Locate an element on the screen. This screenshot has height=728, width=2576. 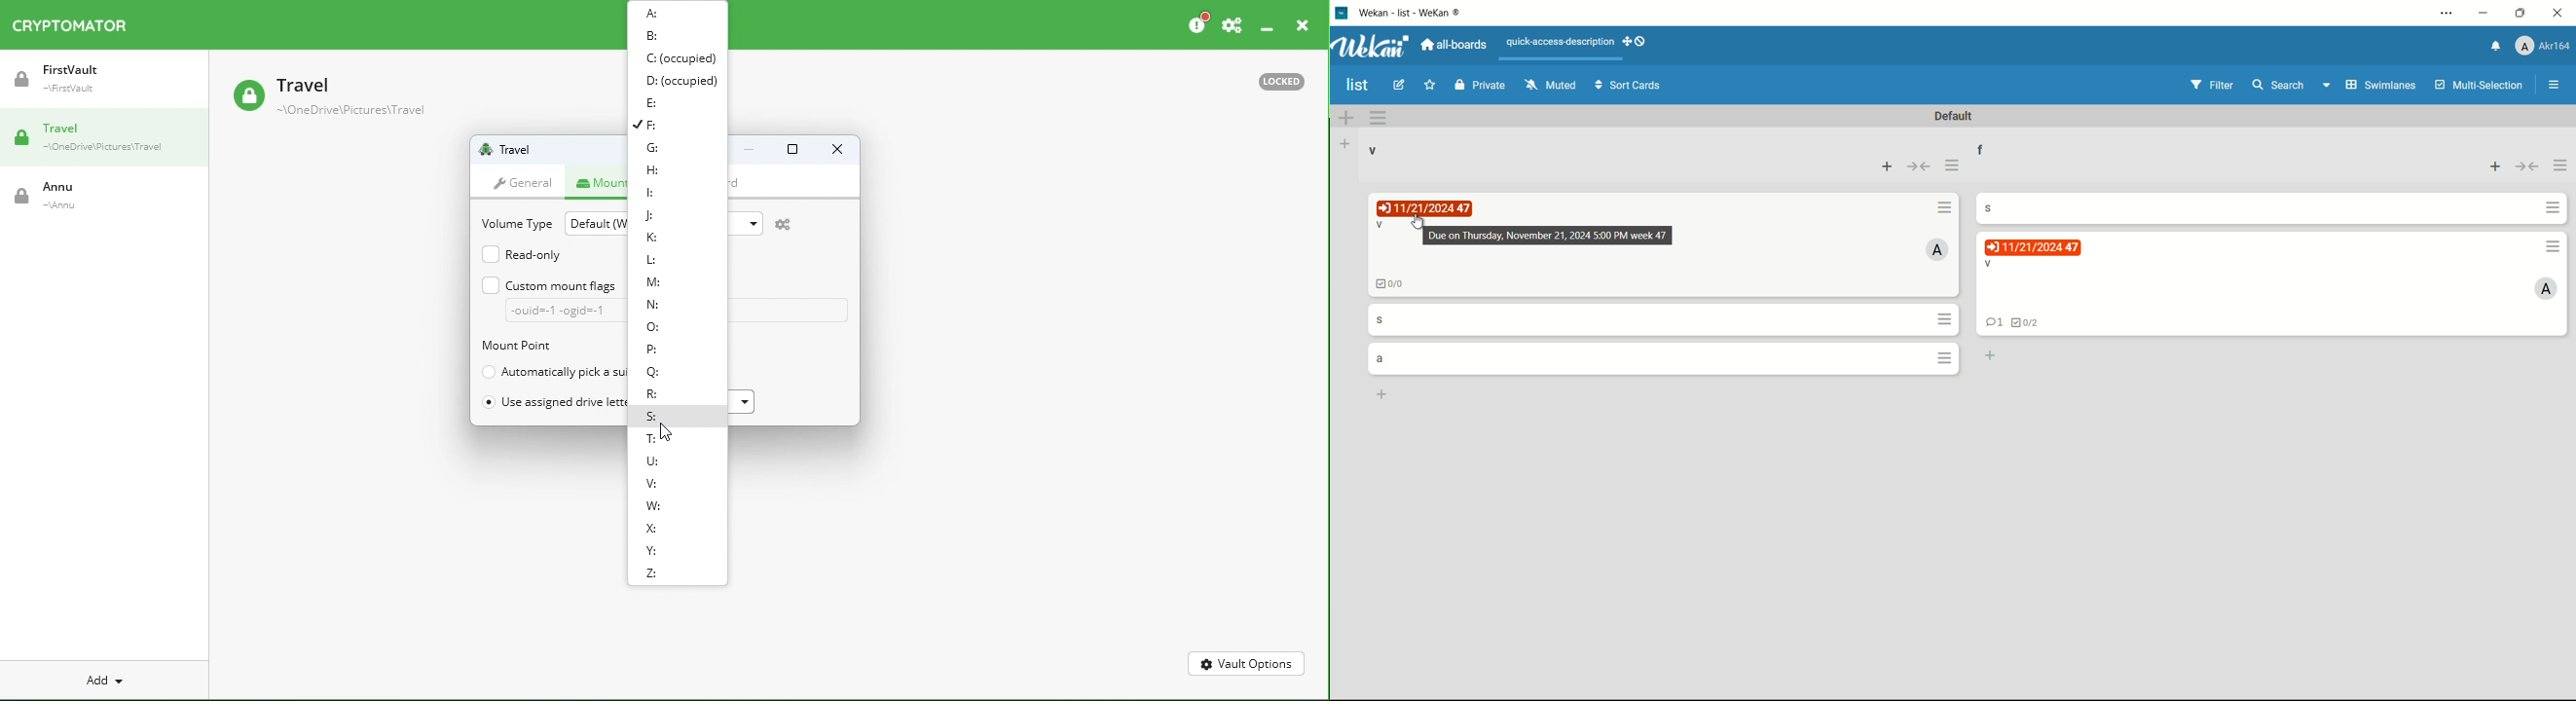
due date is located at coordinates (1427, 208).